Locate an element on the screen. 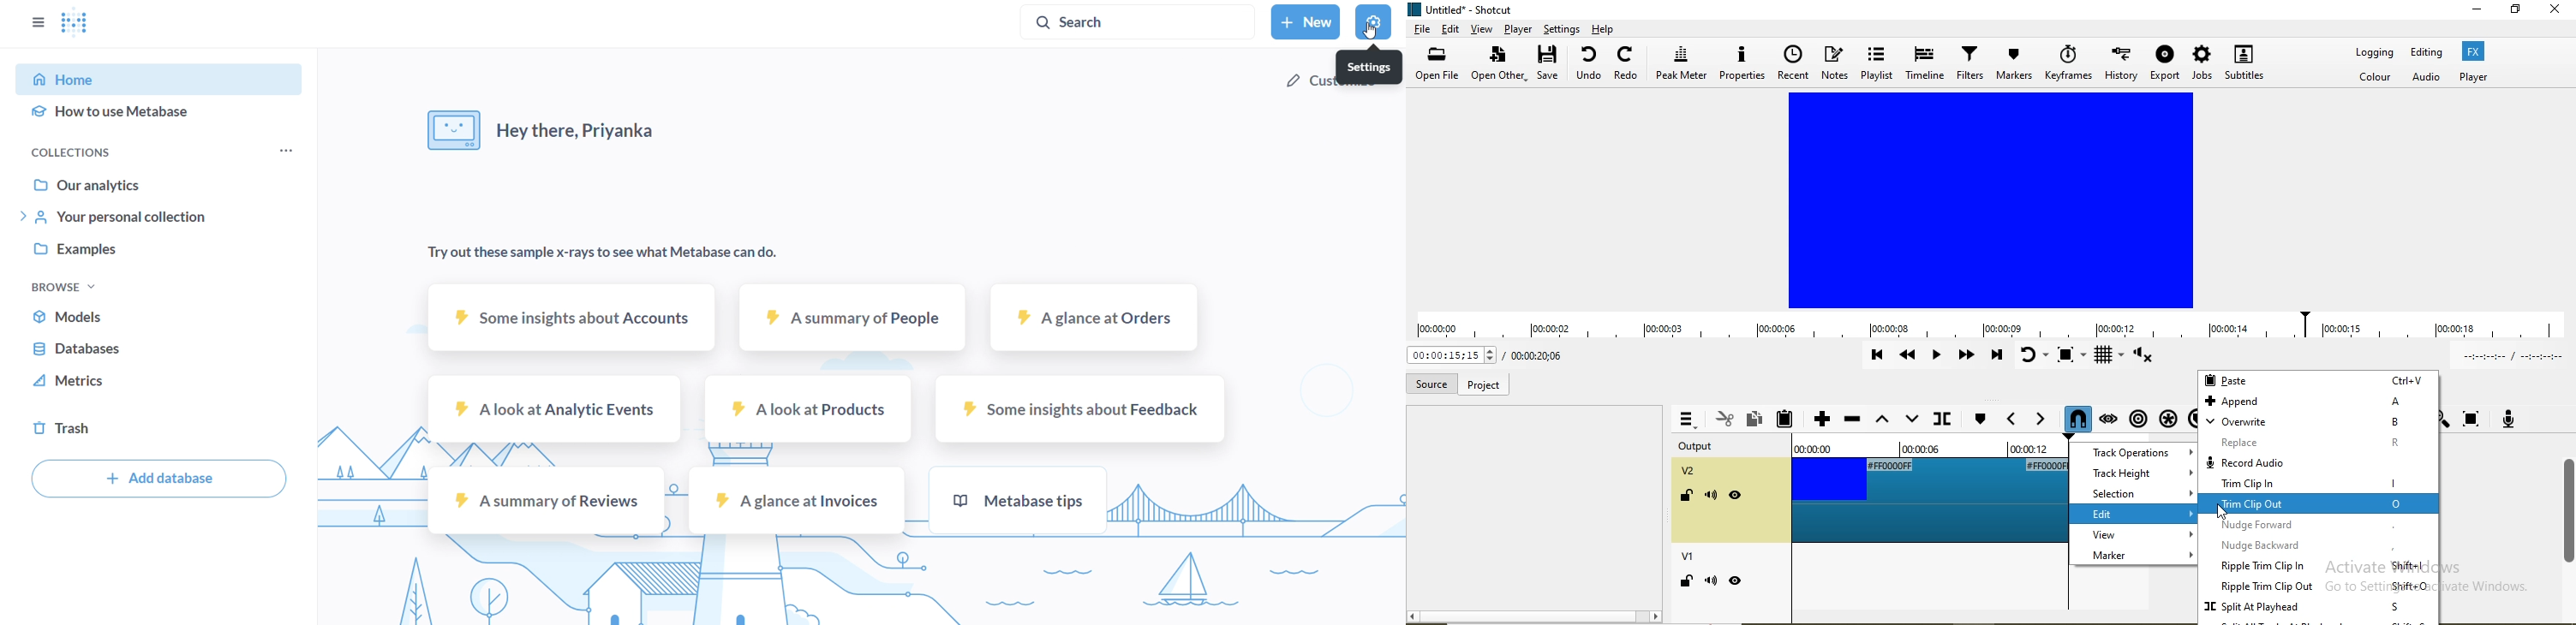 This screenshot has width=2576, height=644. filters is located at coordinates (1968, 62).